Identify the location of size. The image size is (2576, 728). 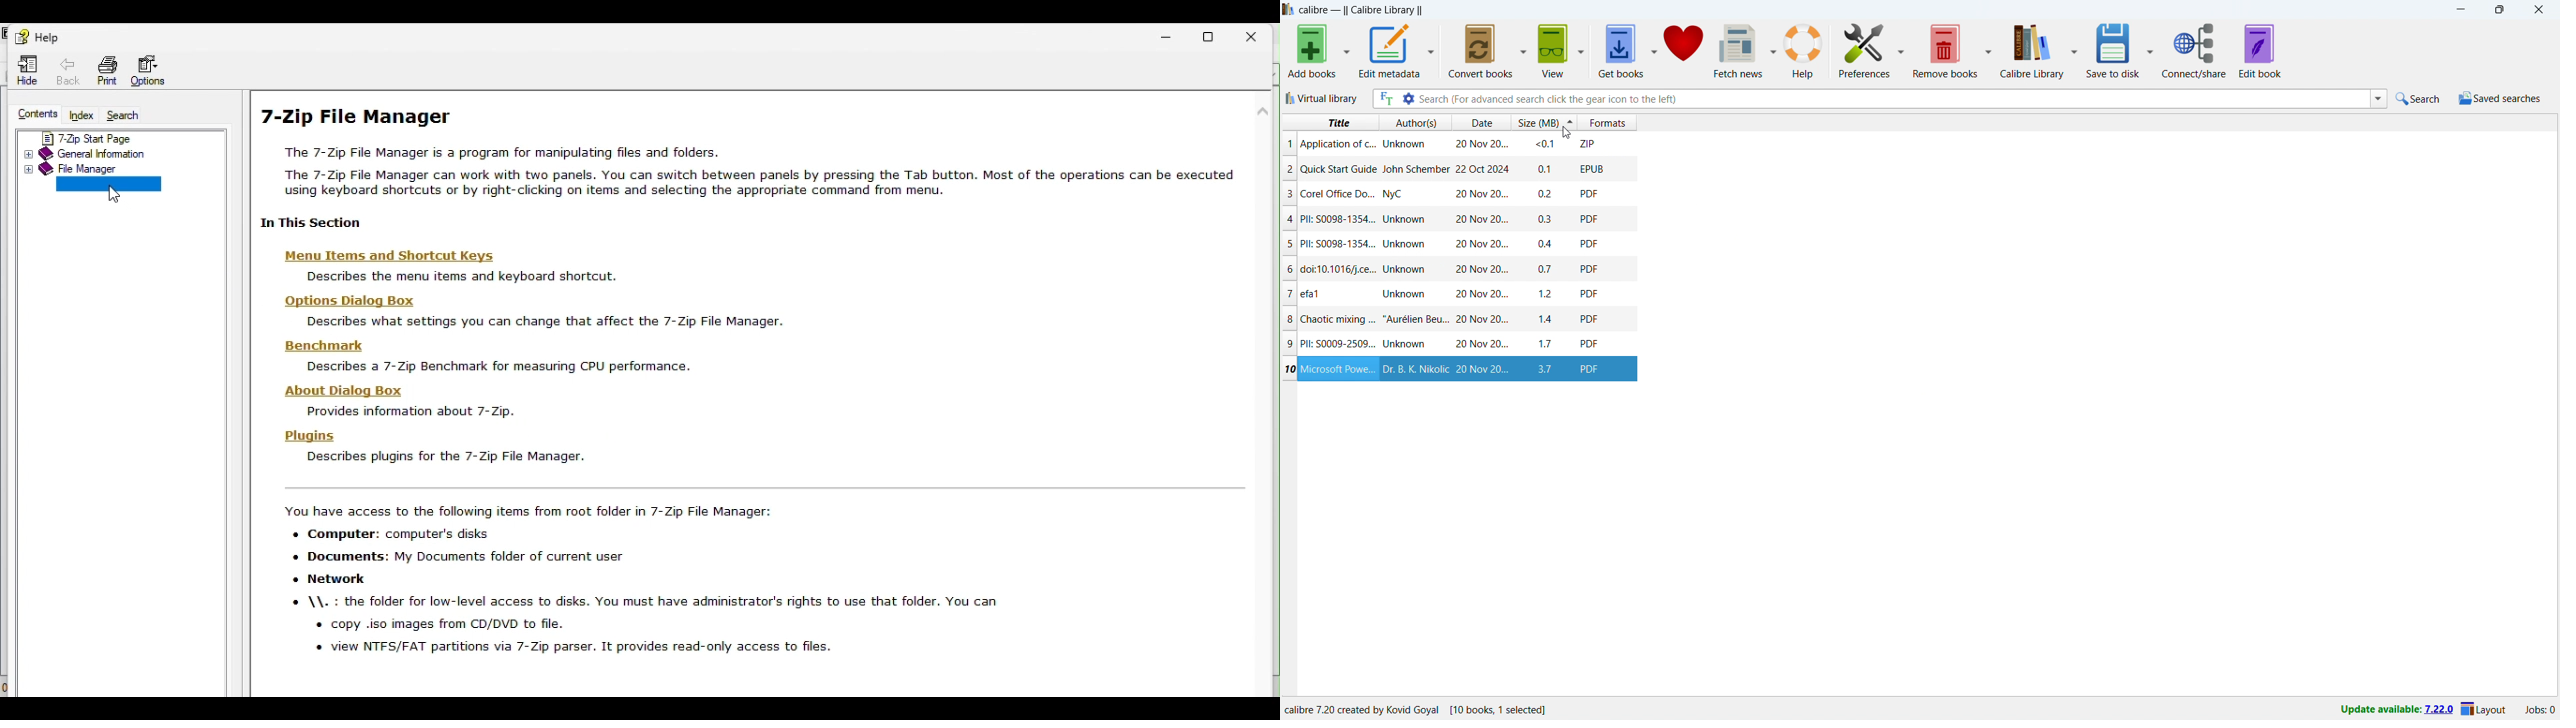
(1544, 167).